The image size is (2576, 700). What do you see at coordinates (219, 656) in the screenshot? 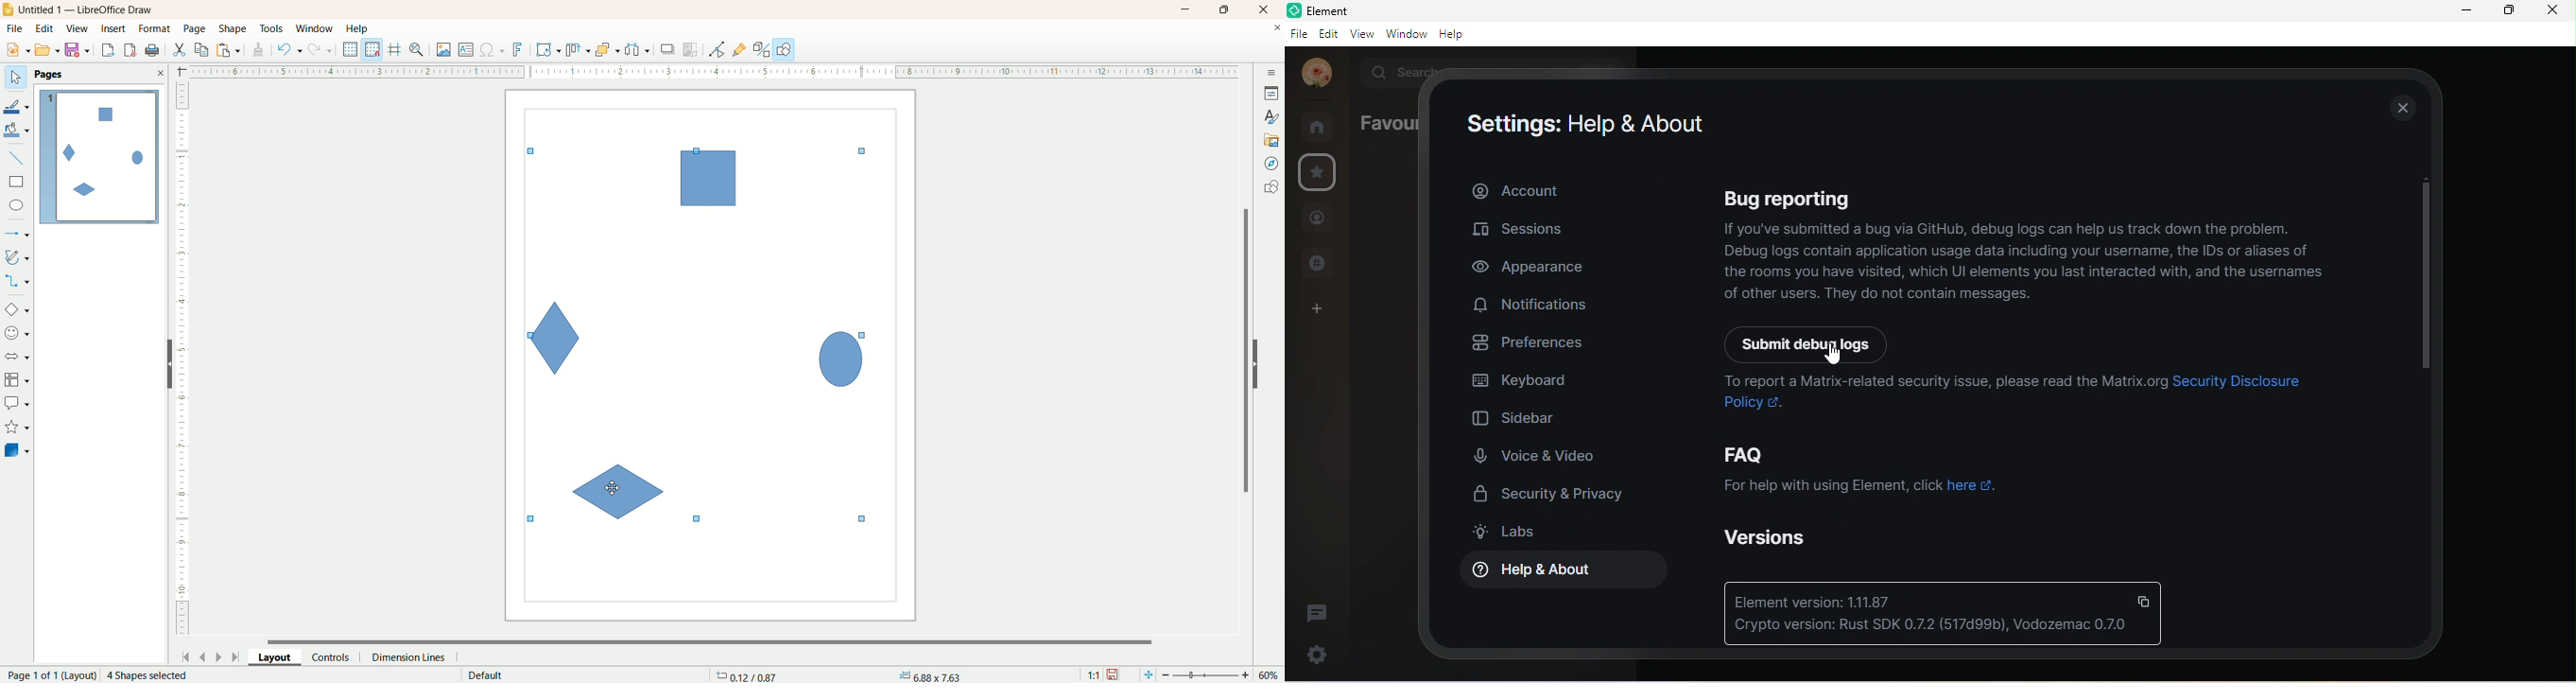
I see `next page` at bounding box center [219, 656].